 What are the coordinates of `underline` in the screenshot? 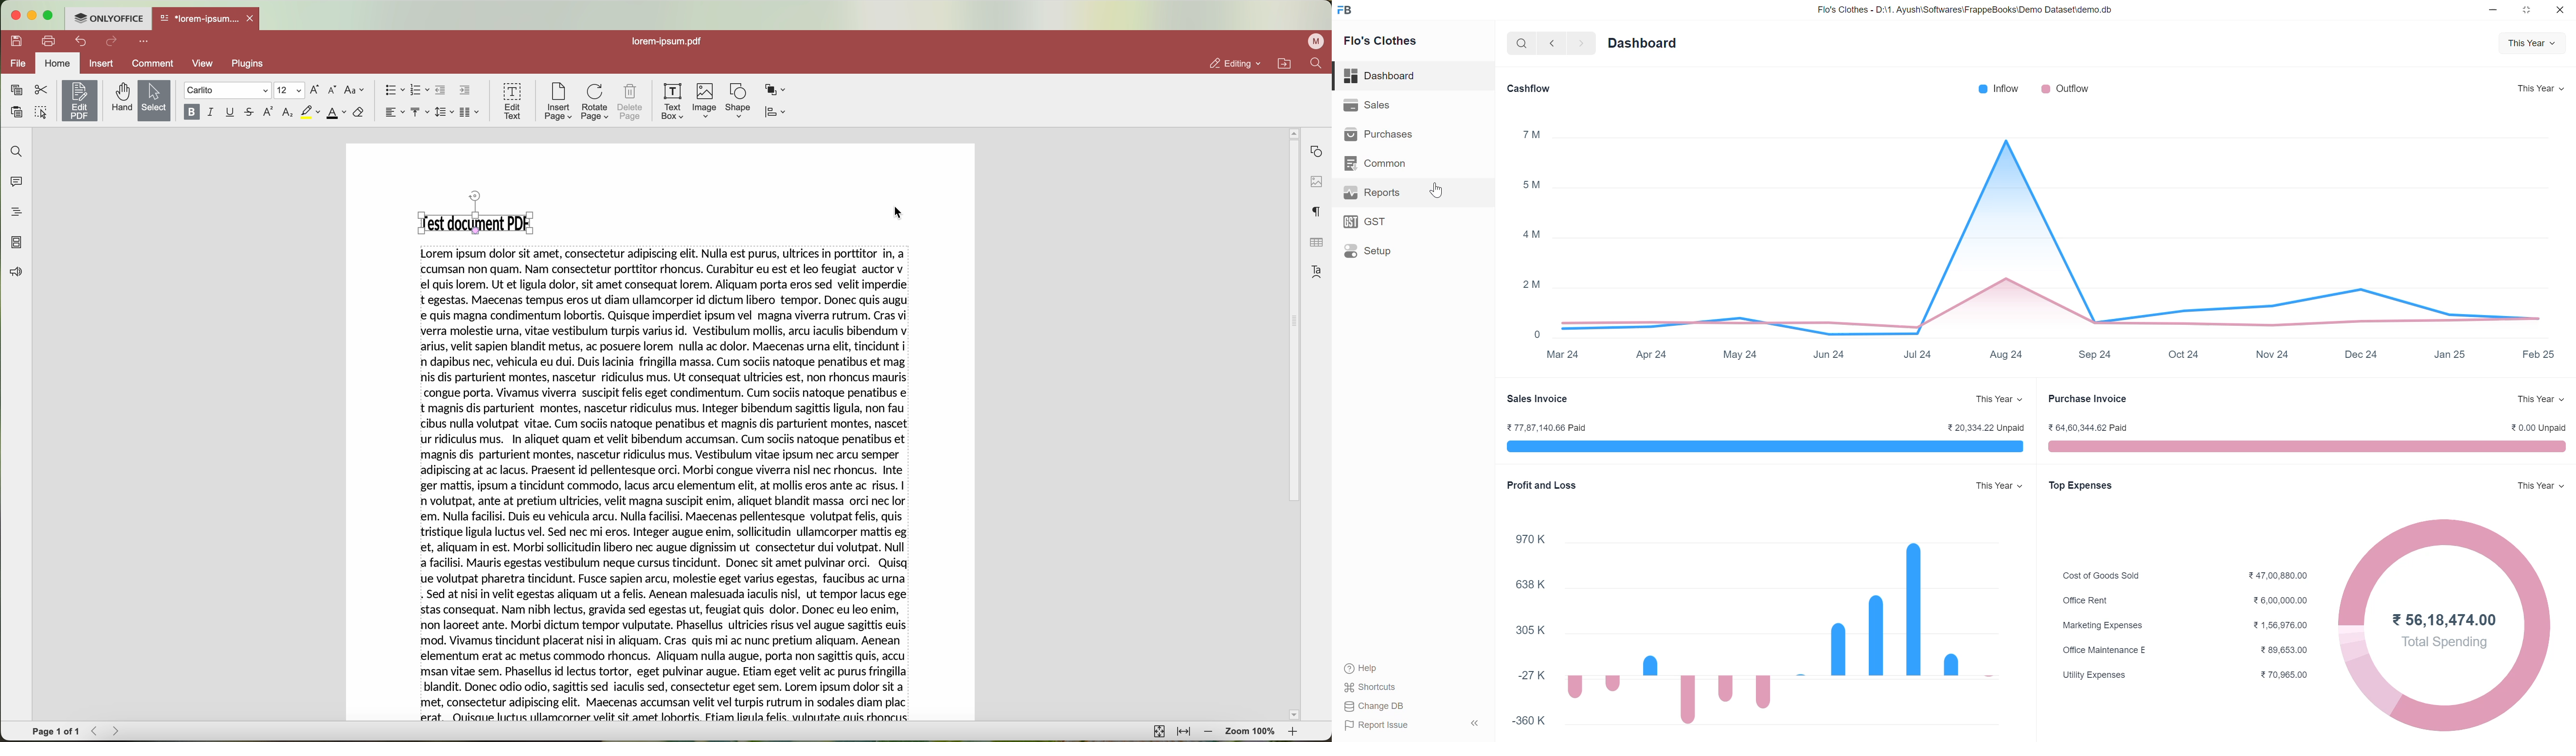 It's located at (232, 113).